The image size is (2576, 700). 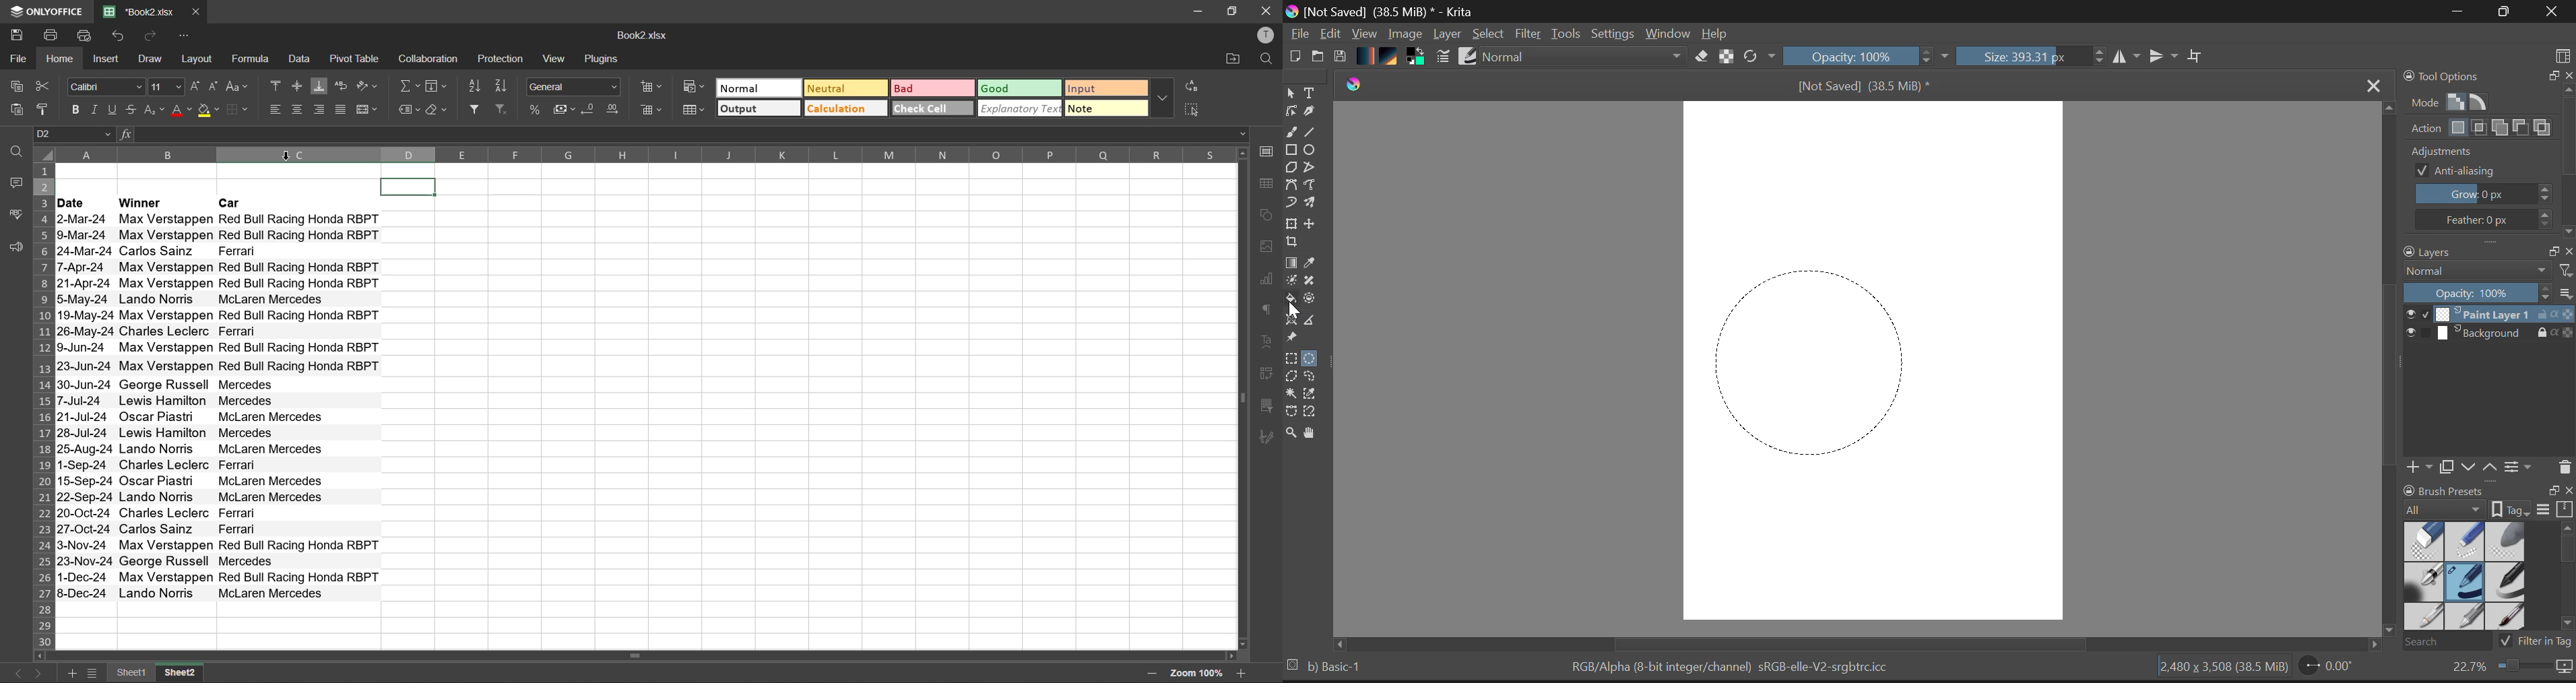 I want to click on format as table, so click(x=694, y=112).